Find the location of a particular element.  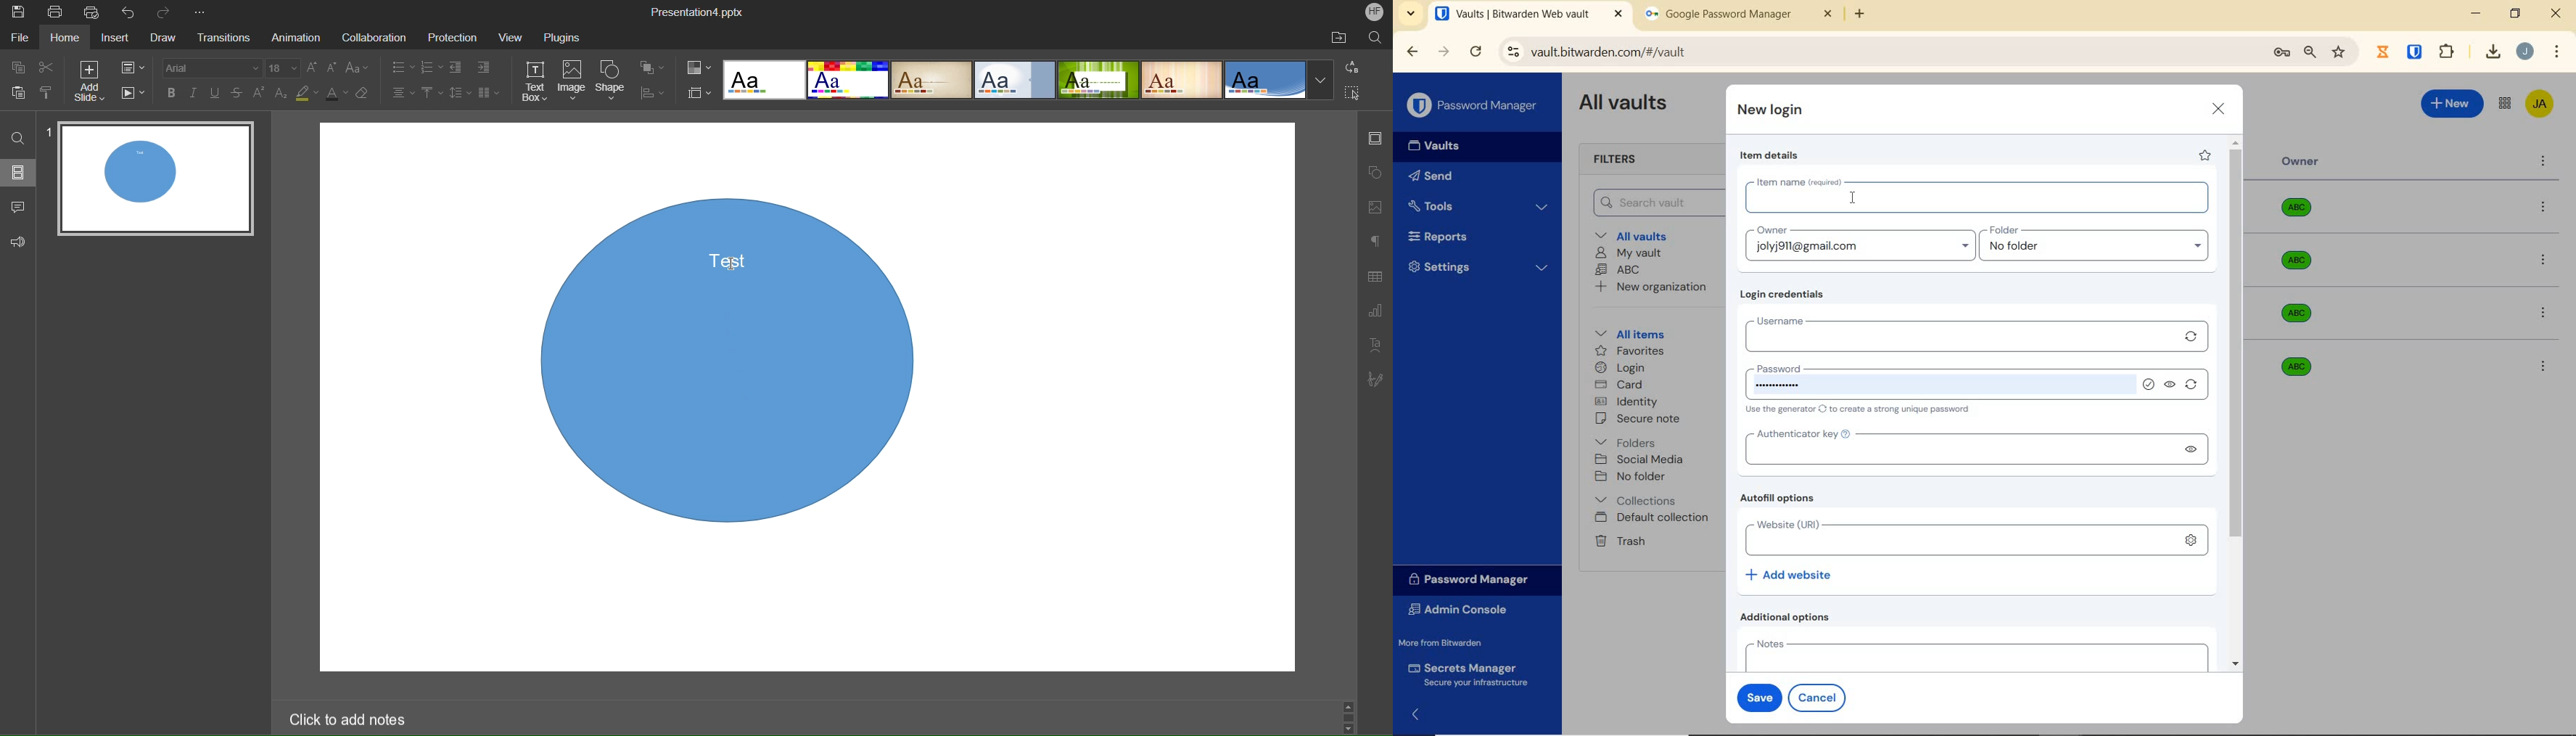

Protection is located at coordinates (456, 33).